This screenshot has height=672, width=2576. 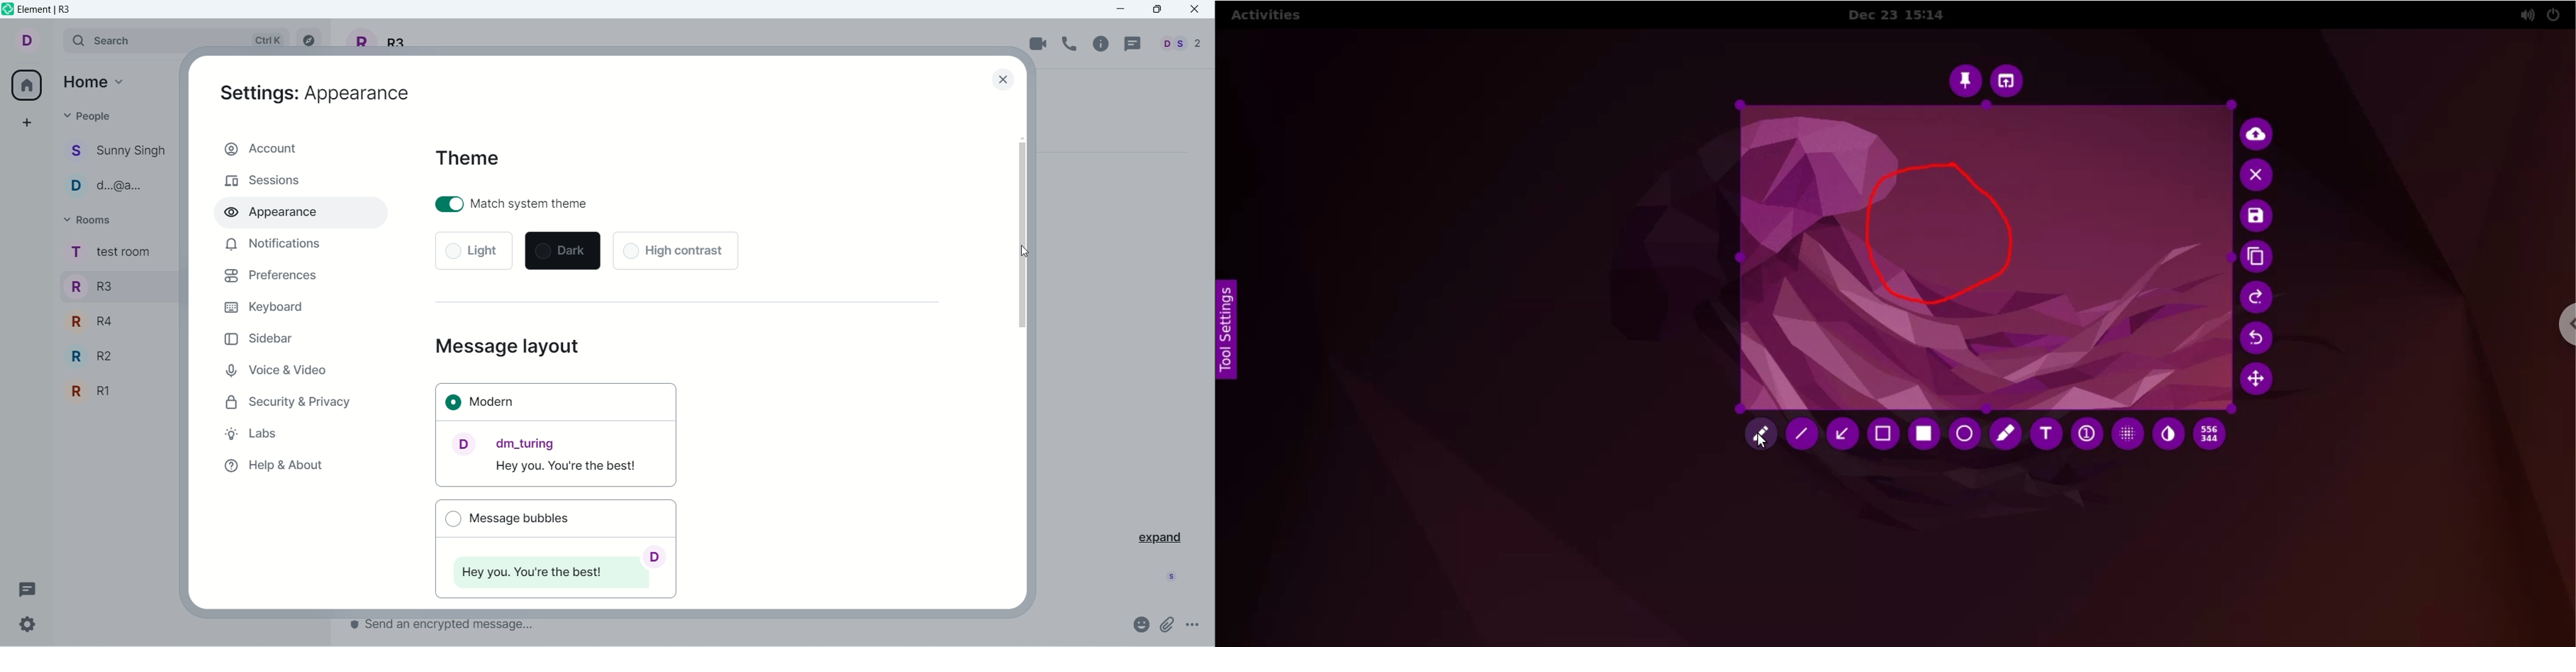 I want to click on account, so click(x=301, y=147).